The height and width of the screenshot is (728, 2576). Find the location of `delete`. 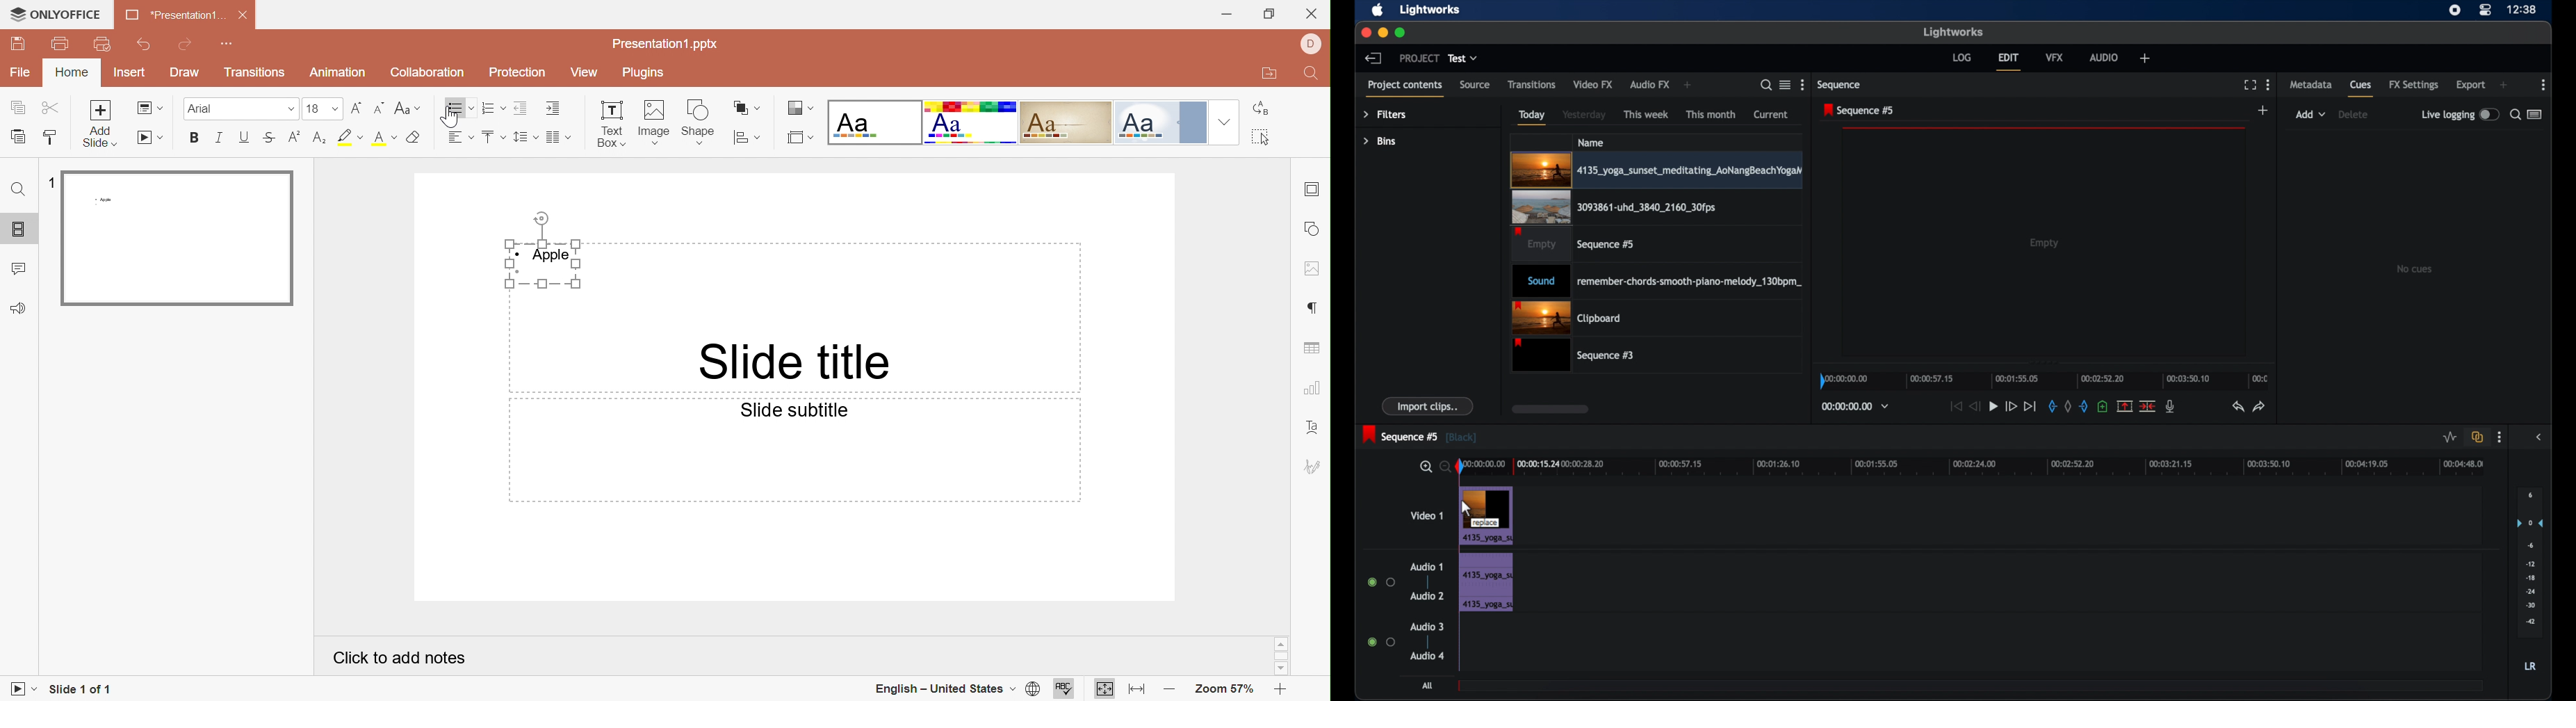

delete is located at coordinates (2355, 115).